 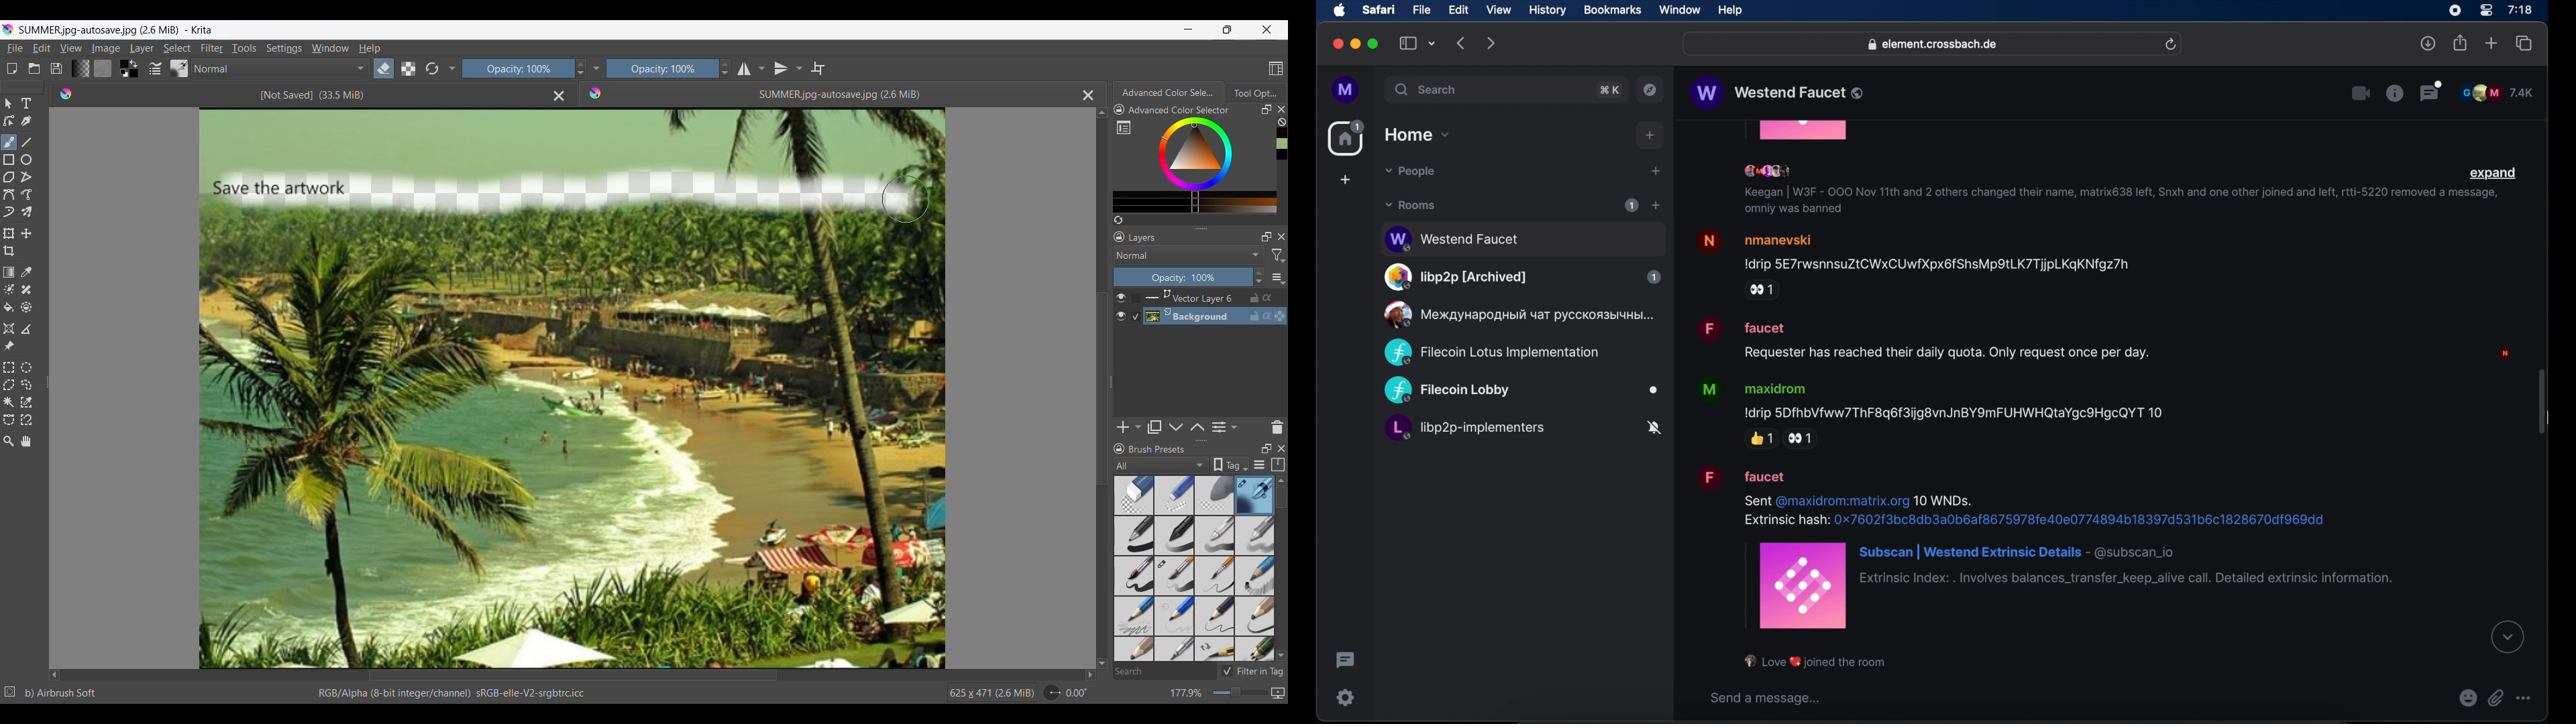 I want to click on Rectangular selection tool, so click(x=8, y=367).